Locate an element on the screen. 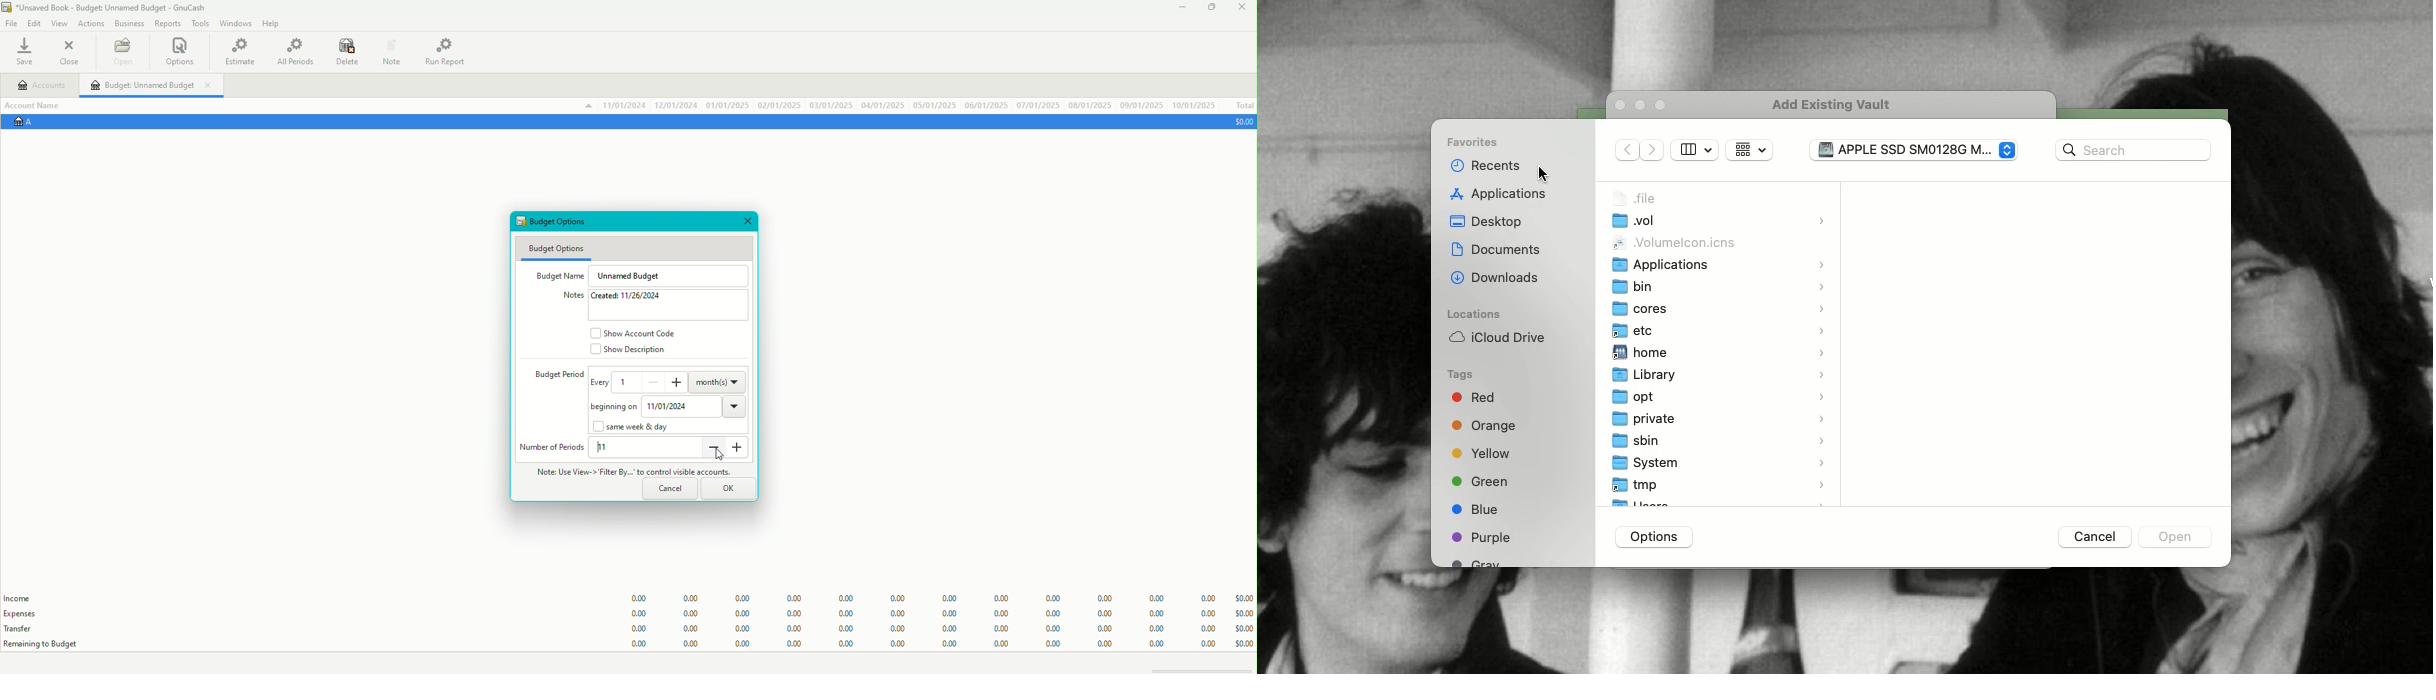 This screenshot has height=700, width=2436. Next is located at coordinates (1655, 152).